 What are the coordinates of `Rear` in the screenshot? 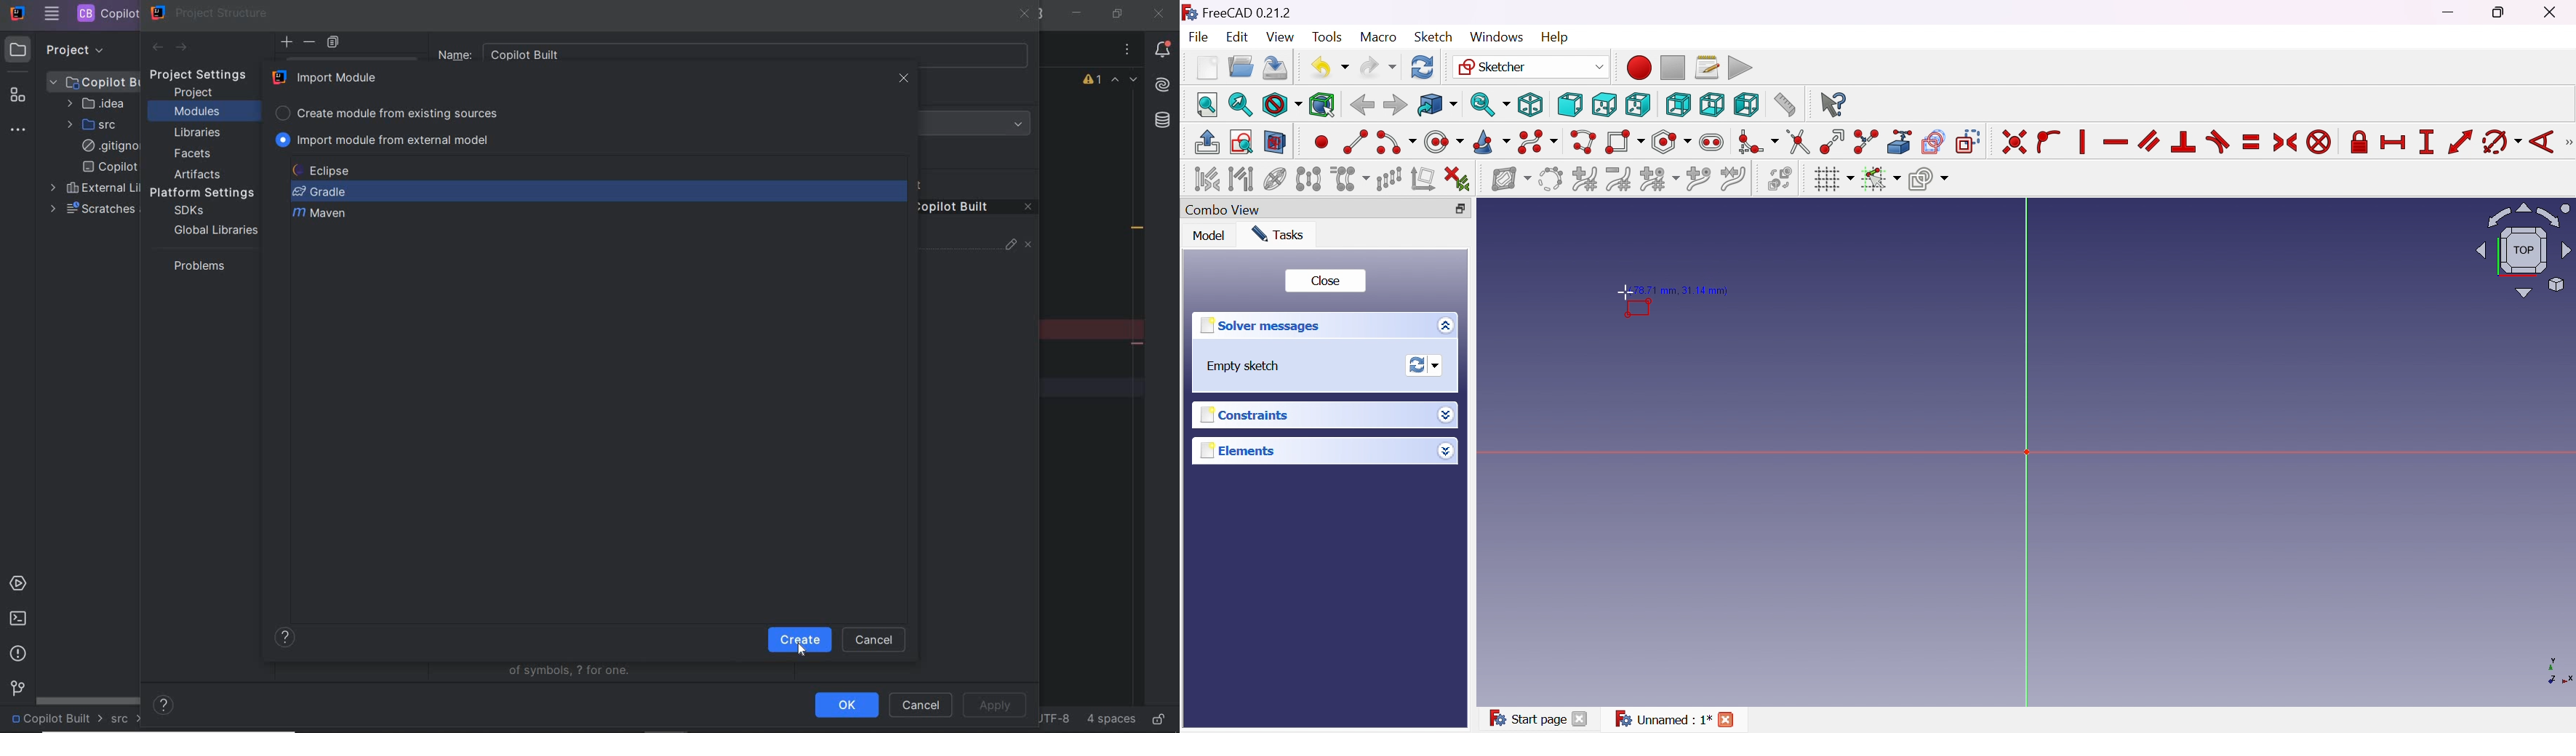 It's located at (1679, 105).